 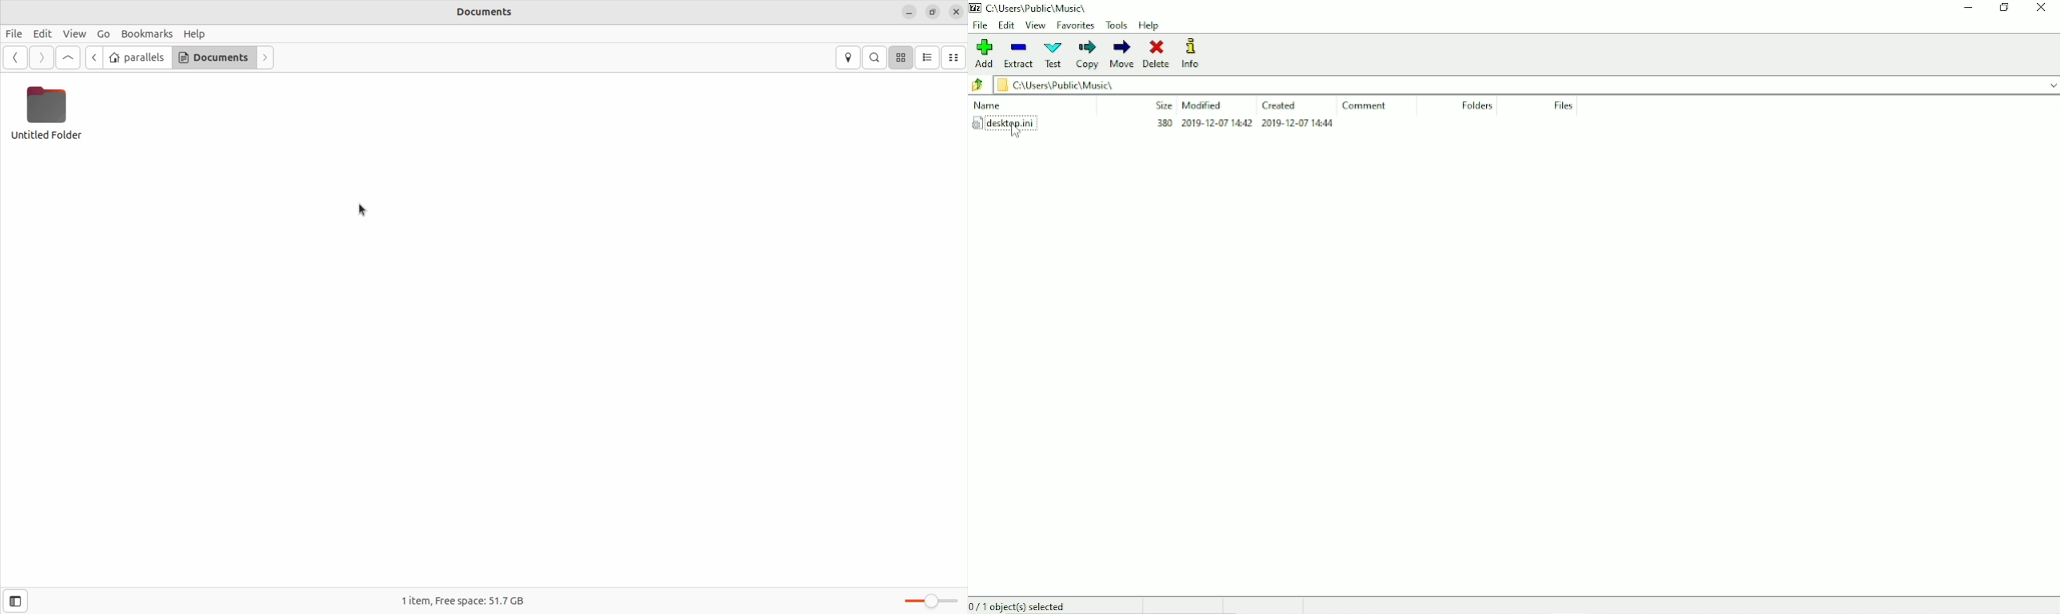 What do you see at coordinates (930, 56) in the screenshot?
I see `list view` at bounding box center [930, 56].